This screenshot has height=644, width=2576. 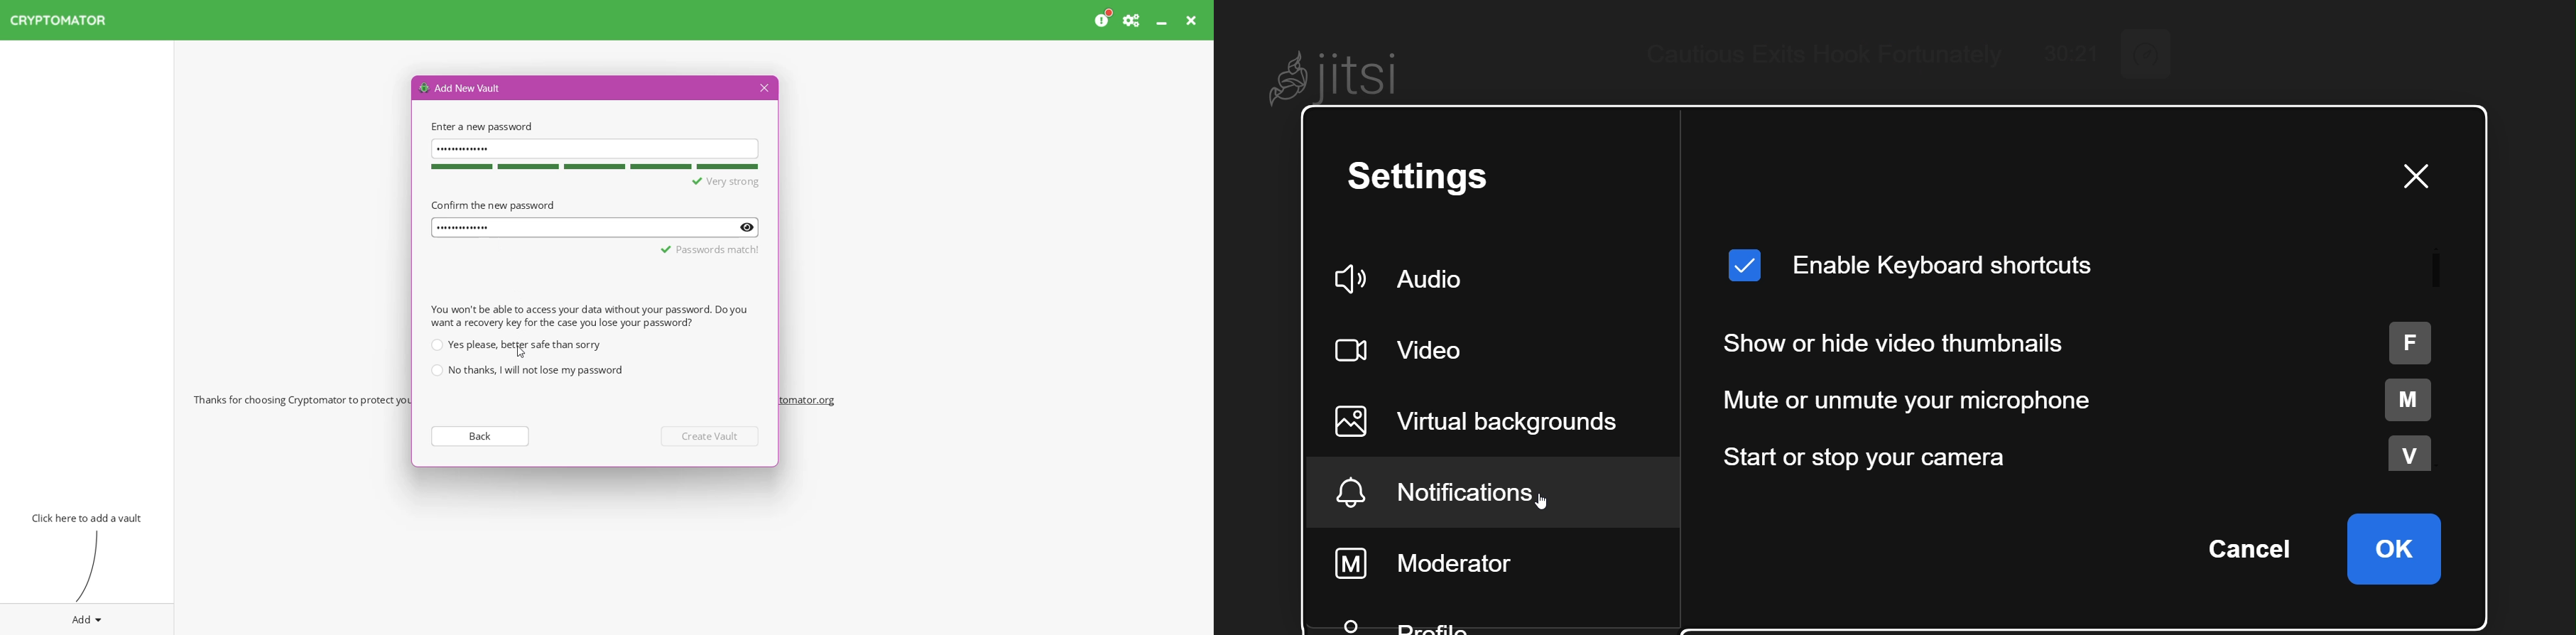 I want to click on CRYPTOMATOR Application Name, so click(x=64, y=20).